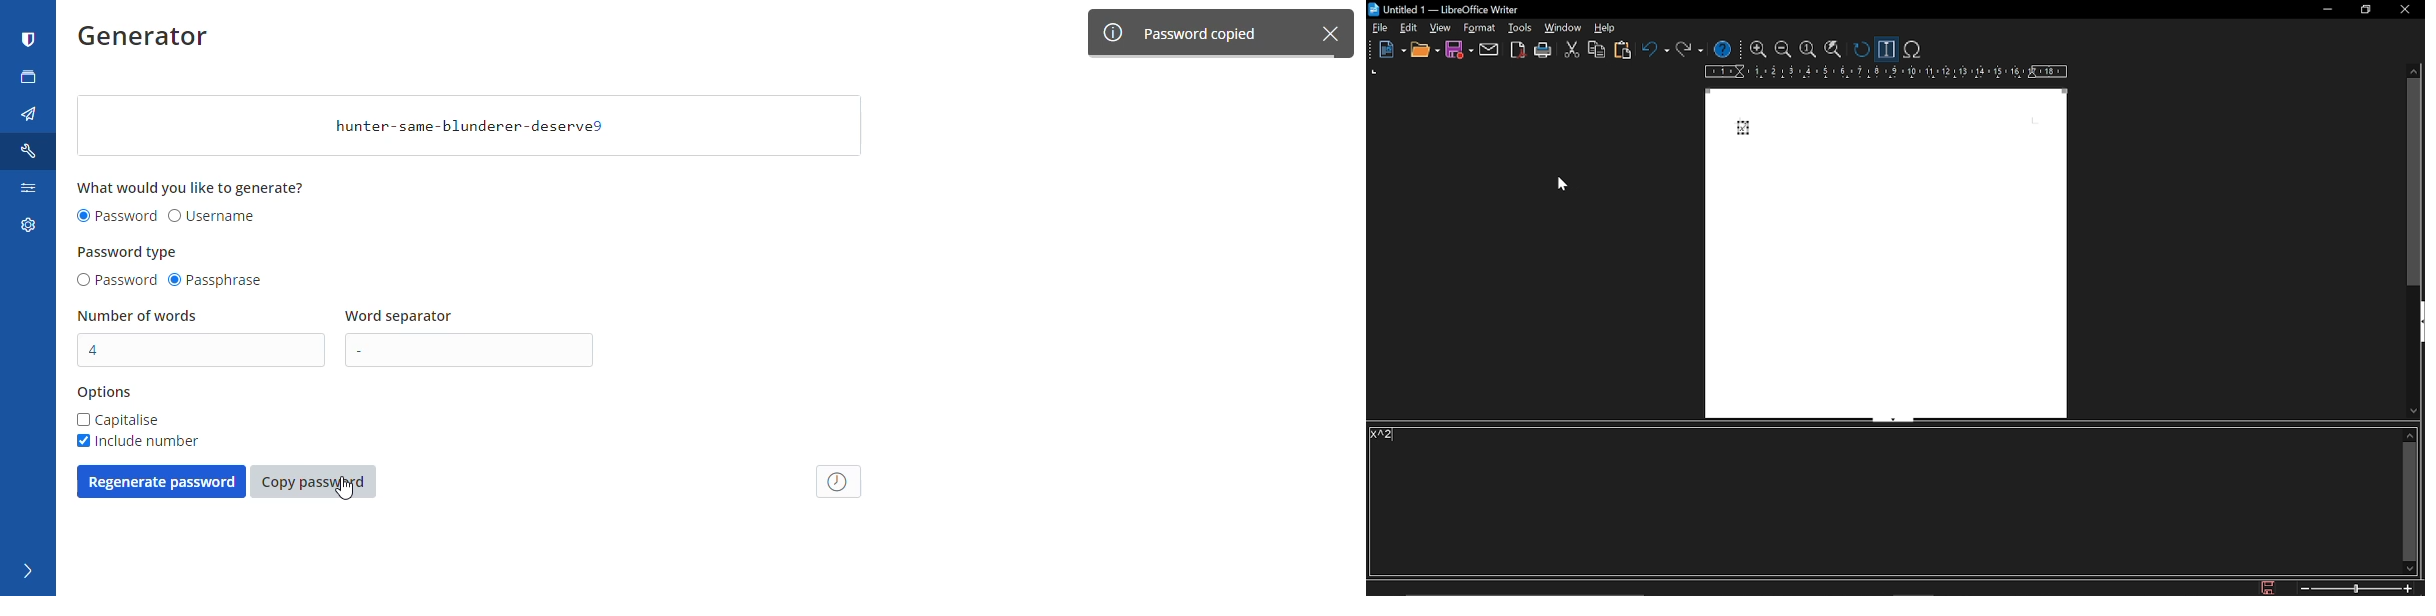  I want to click on show all, so click(1832, 50).